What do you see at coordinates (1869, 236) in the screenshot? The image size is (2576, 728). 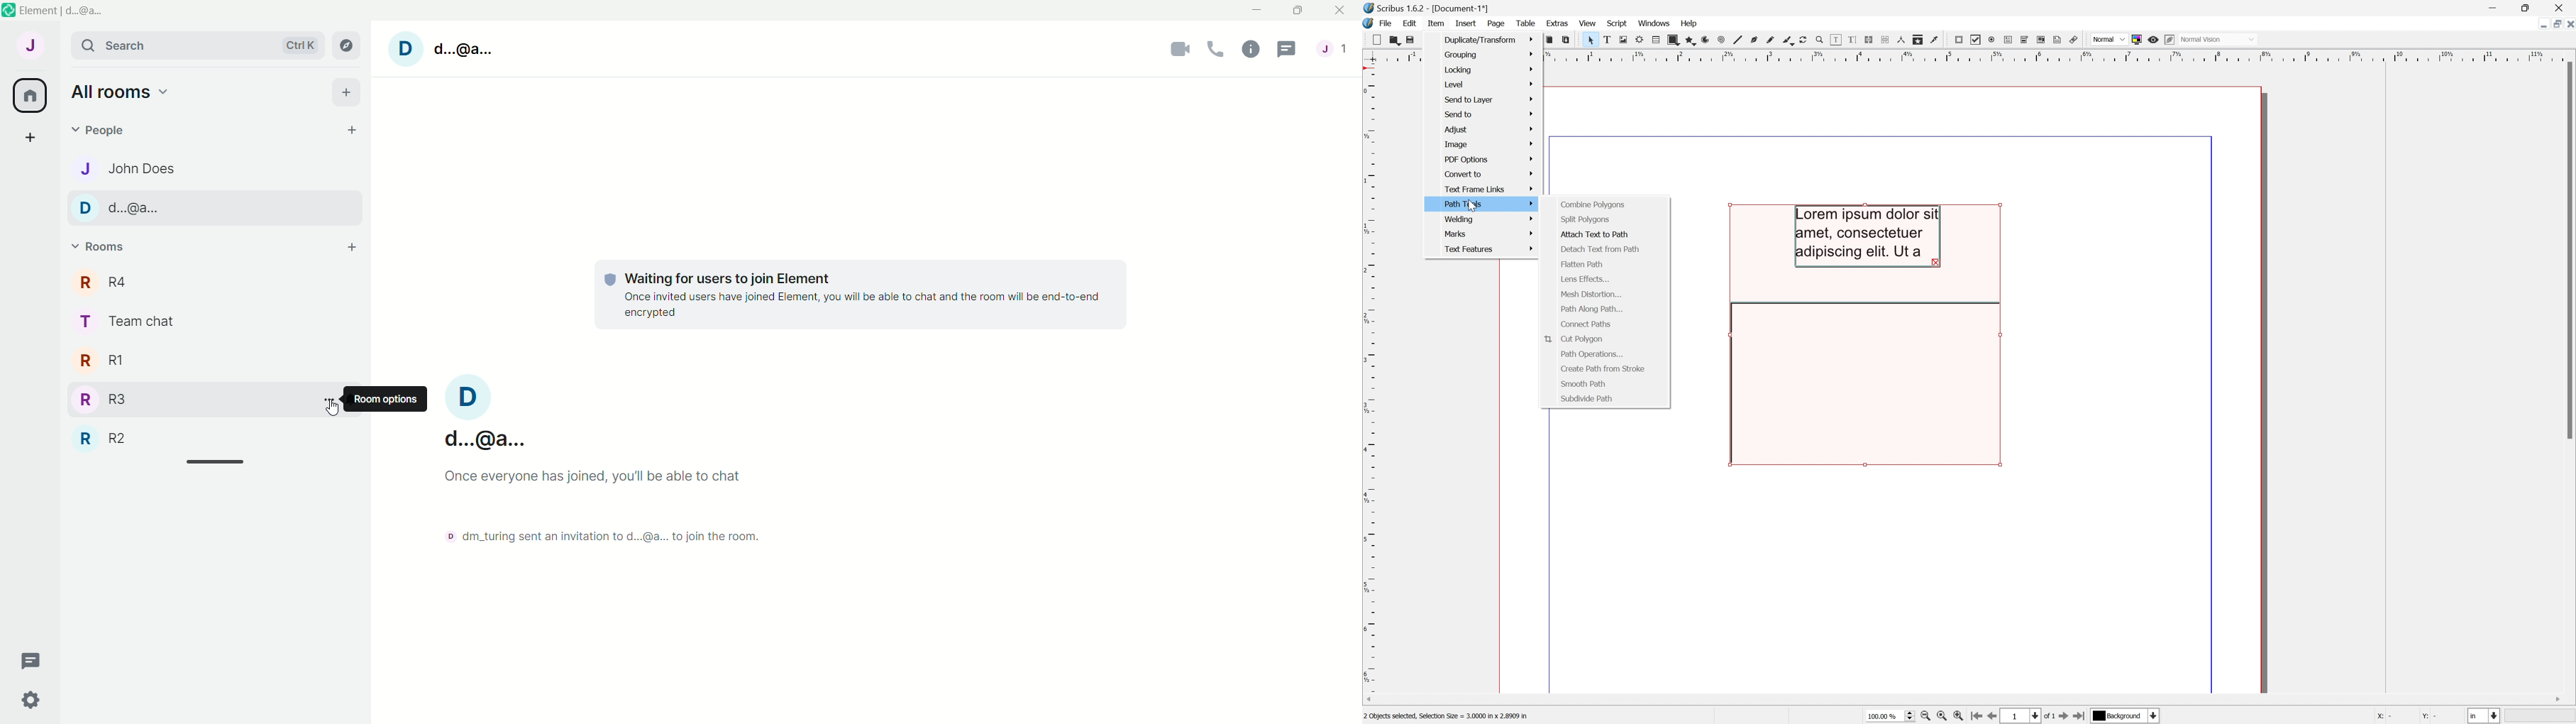 I see `Lorem ipsum dolor sit amet, consectetuer adipiscing elit, Ut a` at bounding box center [1869, 236].